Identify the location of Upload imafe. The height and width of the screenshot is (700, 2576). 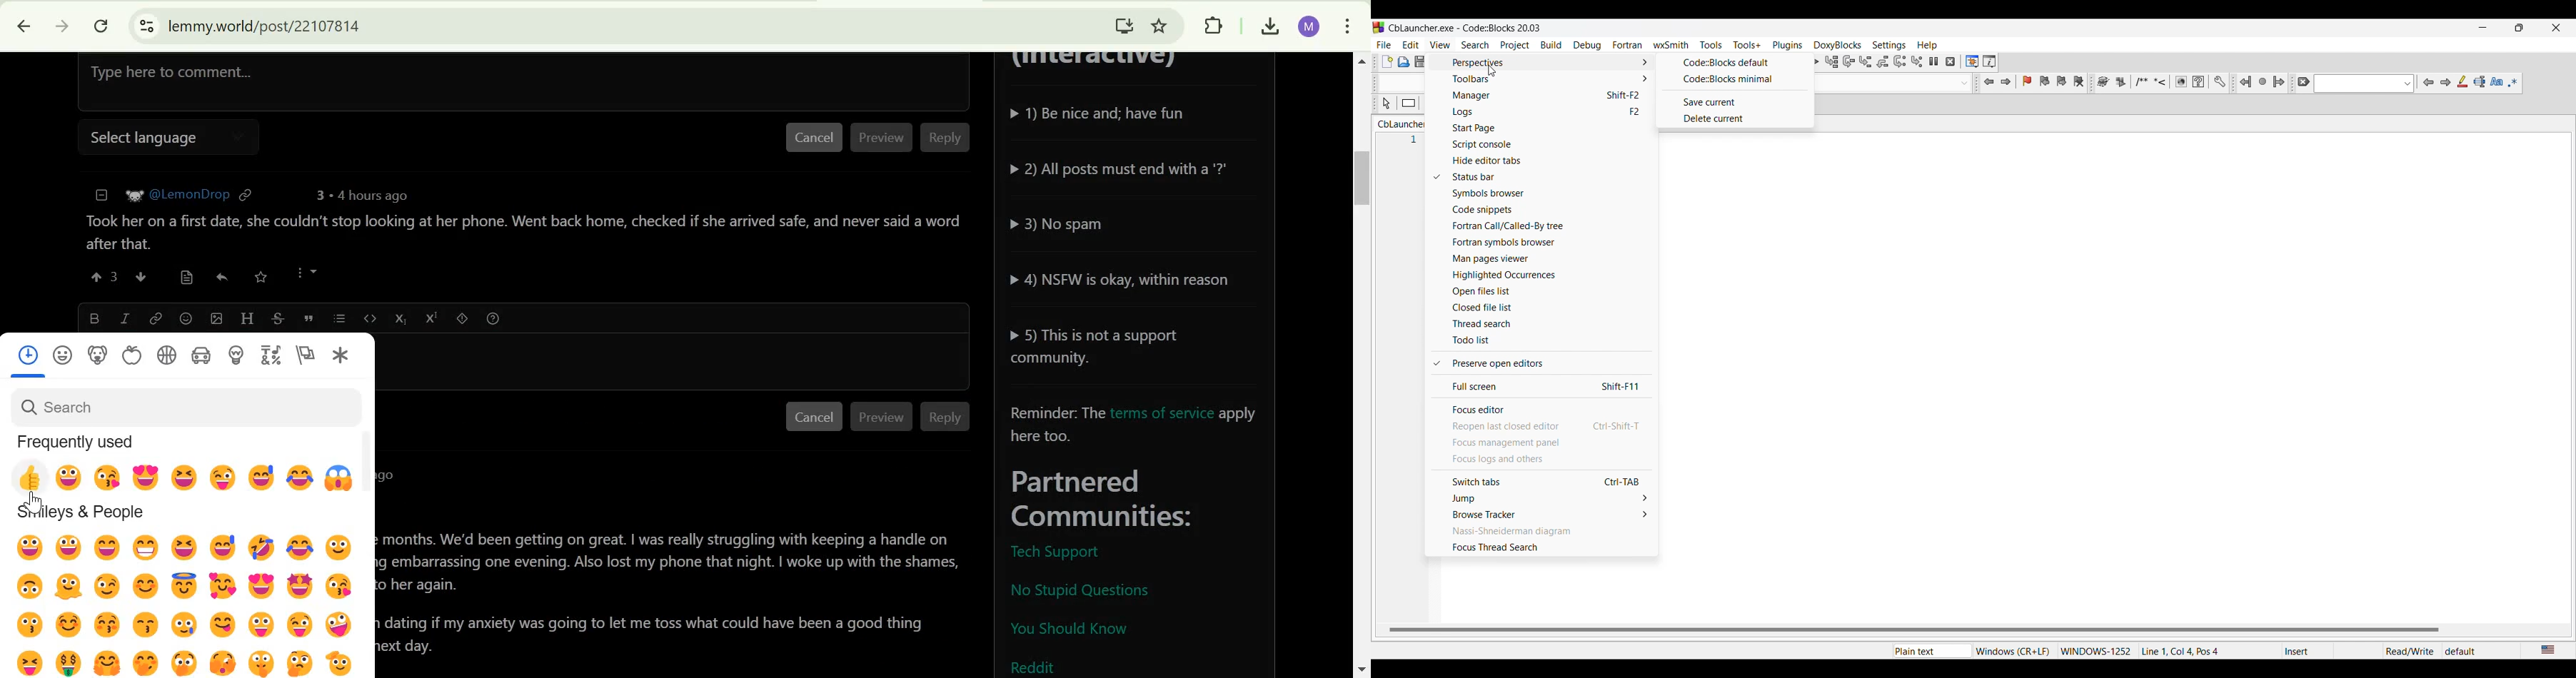
(217, 318).